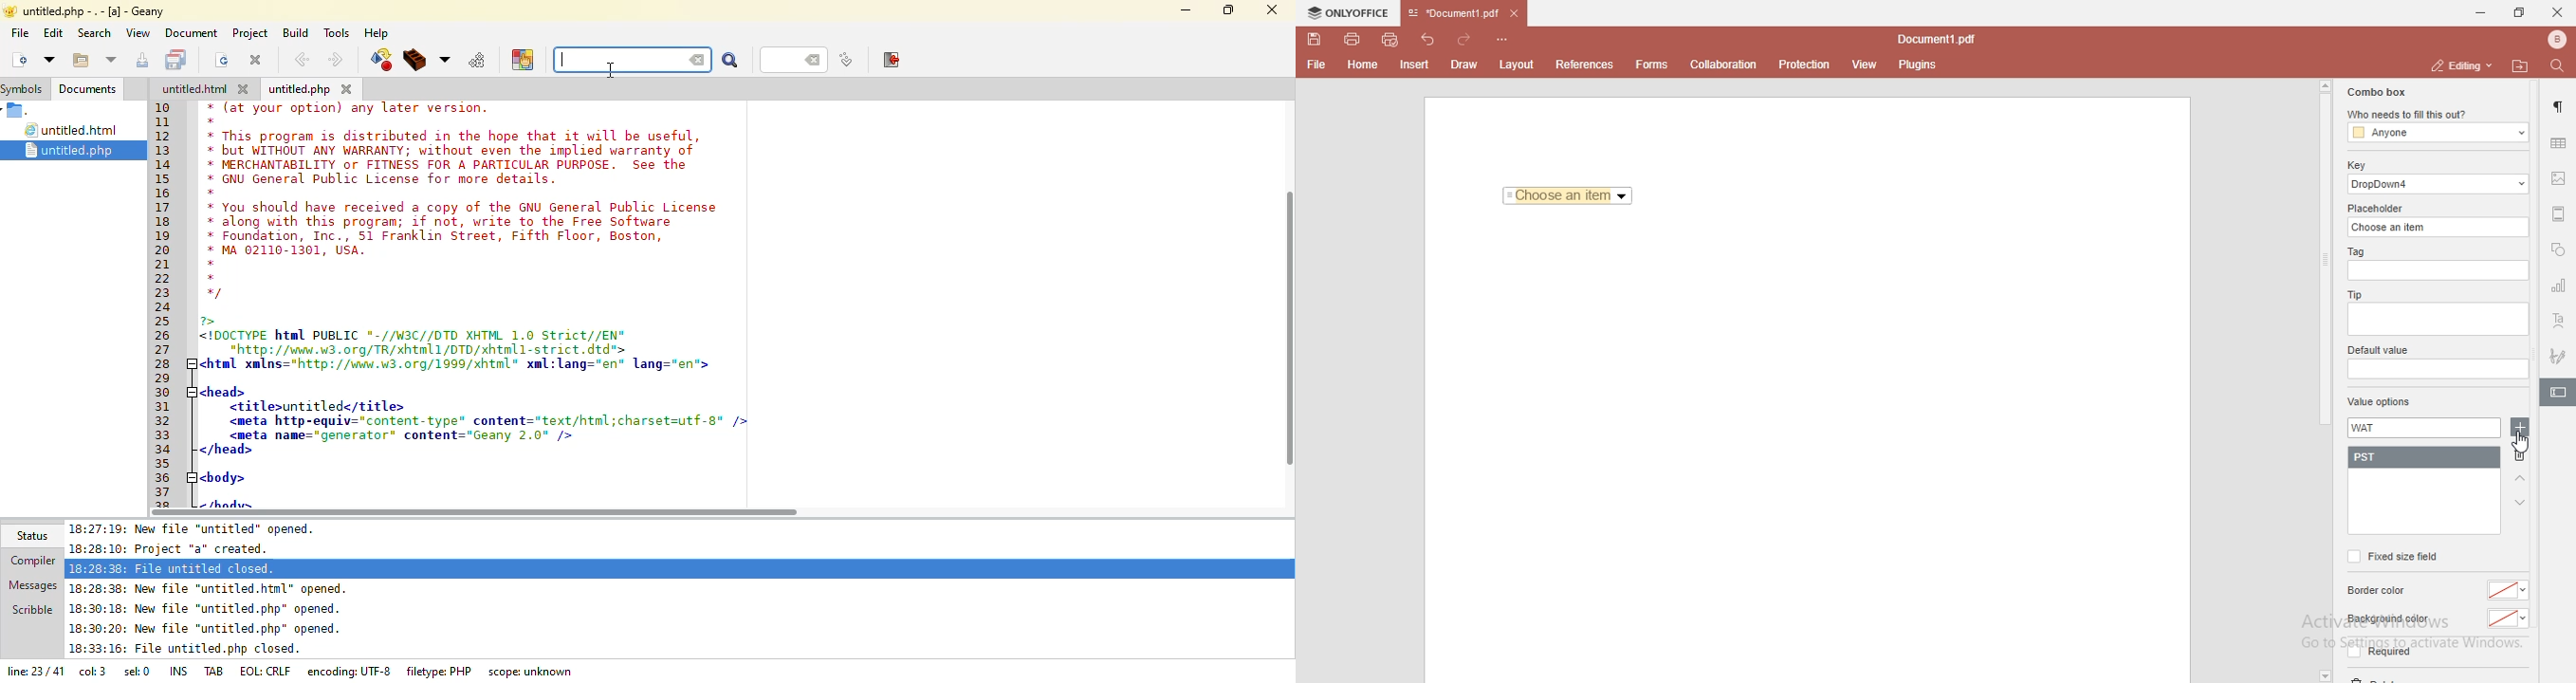 The height and width of the screenshot is (700, 2576). I want to click on search, so click(730, 62).